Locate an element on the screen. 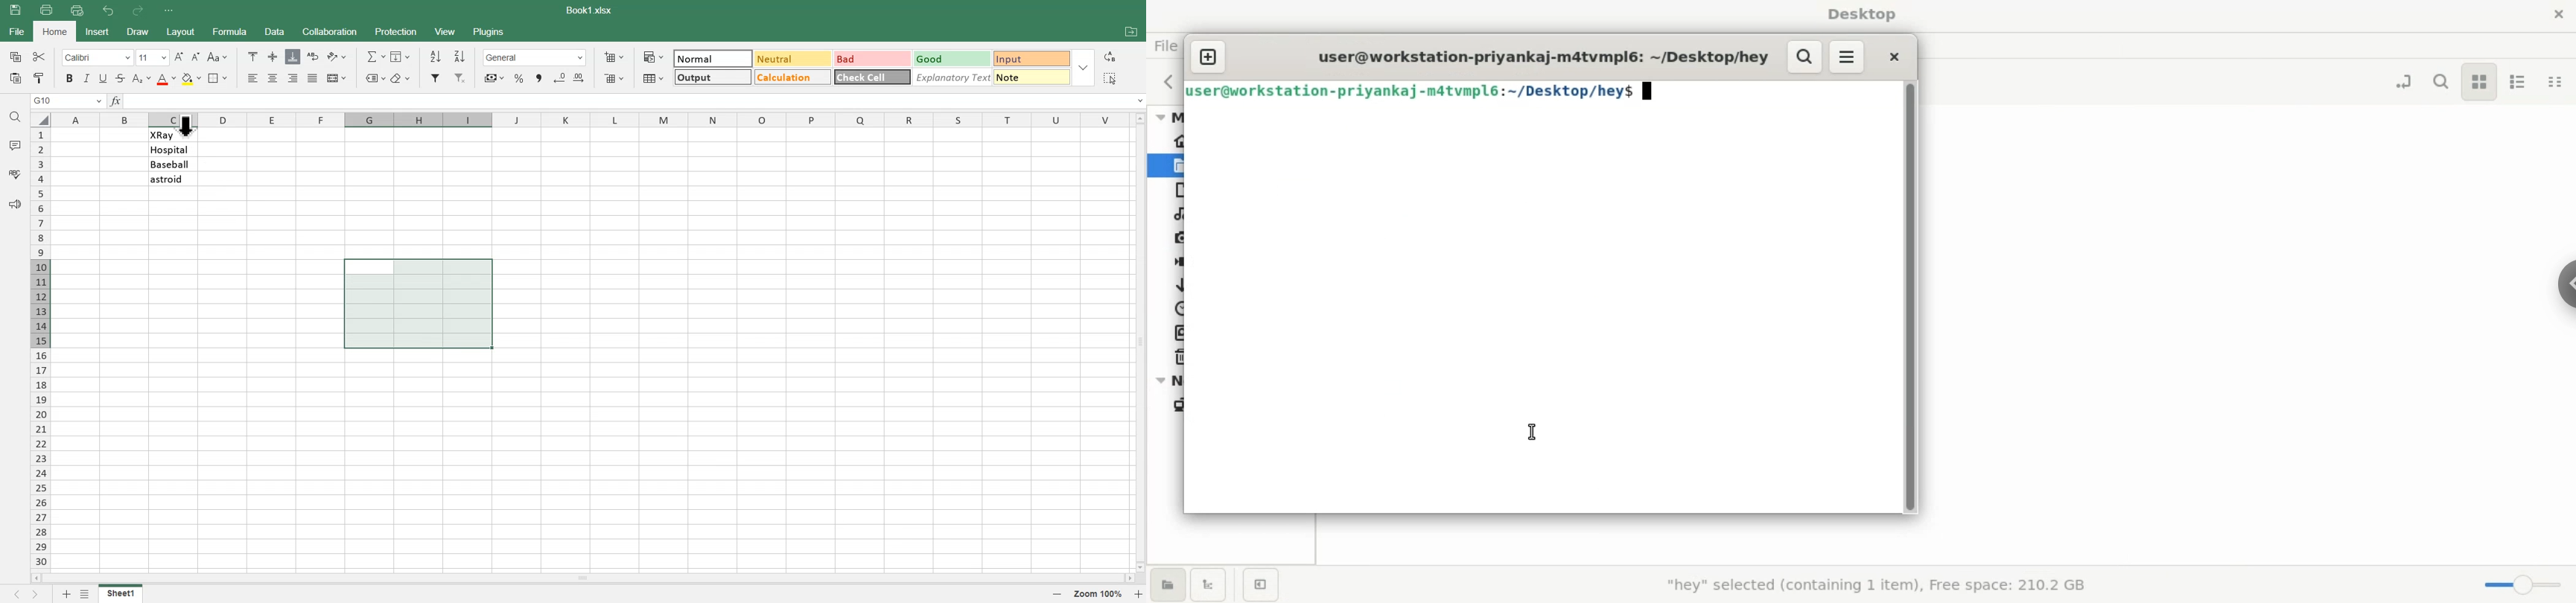 This screenshot has width=2576, height=616. astroid is located at coordinates (172, 179).